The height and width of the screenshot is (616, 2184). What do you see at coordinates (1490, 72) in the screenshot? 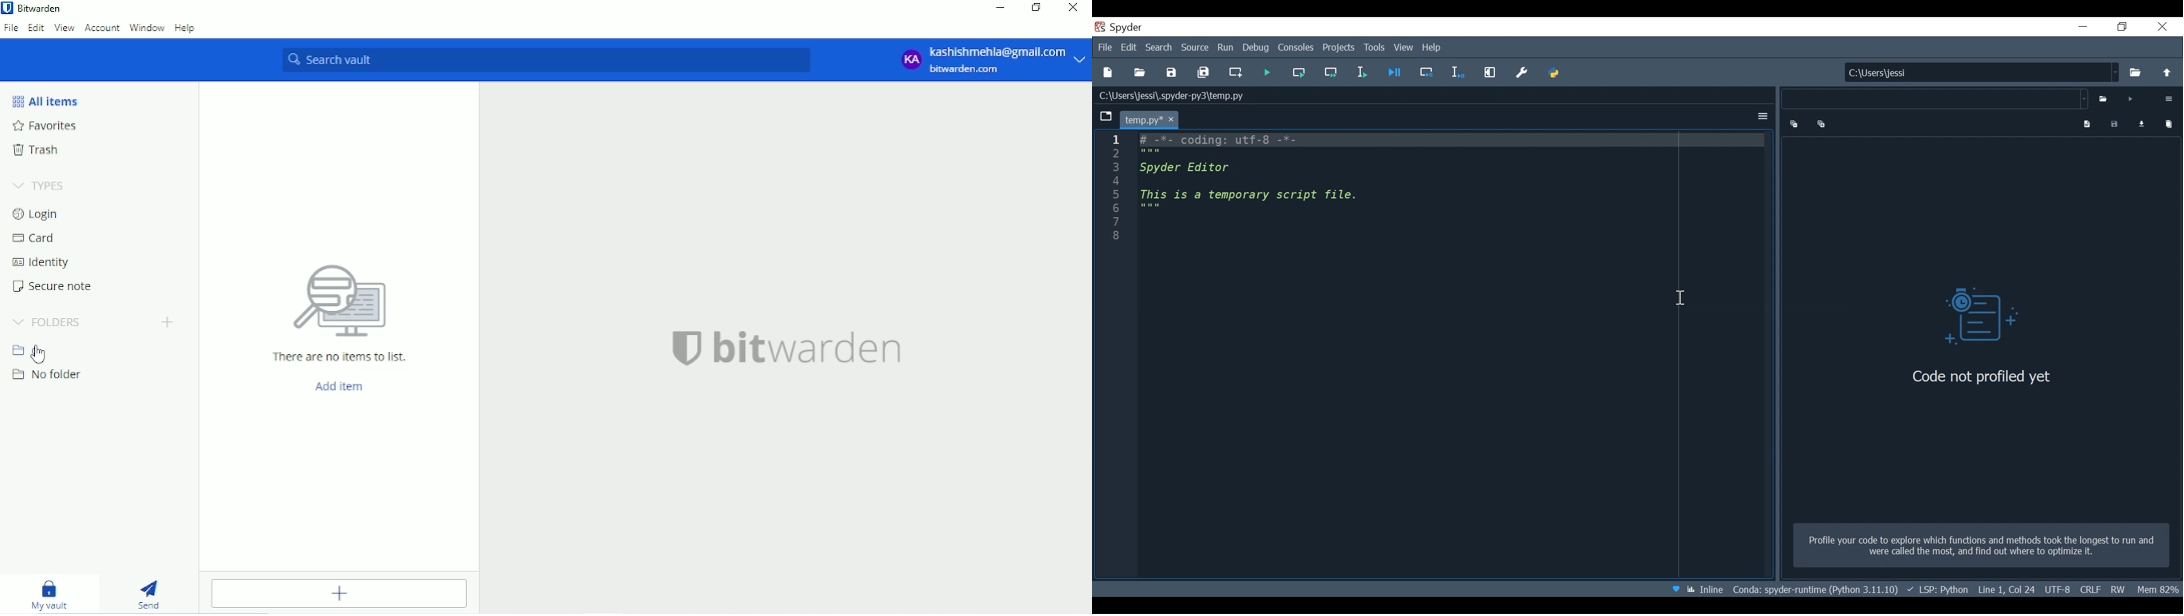
I see `Maximize current pane` at bounding box center [1490, 72].